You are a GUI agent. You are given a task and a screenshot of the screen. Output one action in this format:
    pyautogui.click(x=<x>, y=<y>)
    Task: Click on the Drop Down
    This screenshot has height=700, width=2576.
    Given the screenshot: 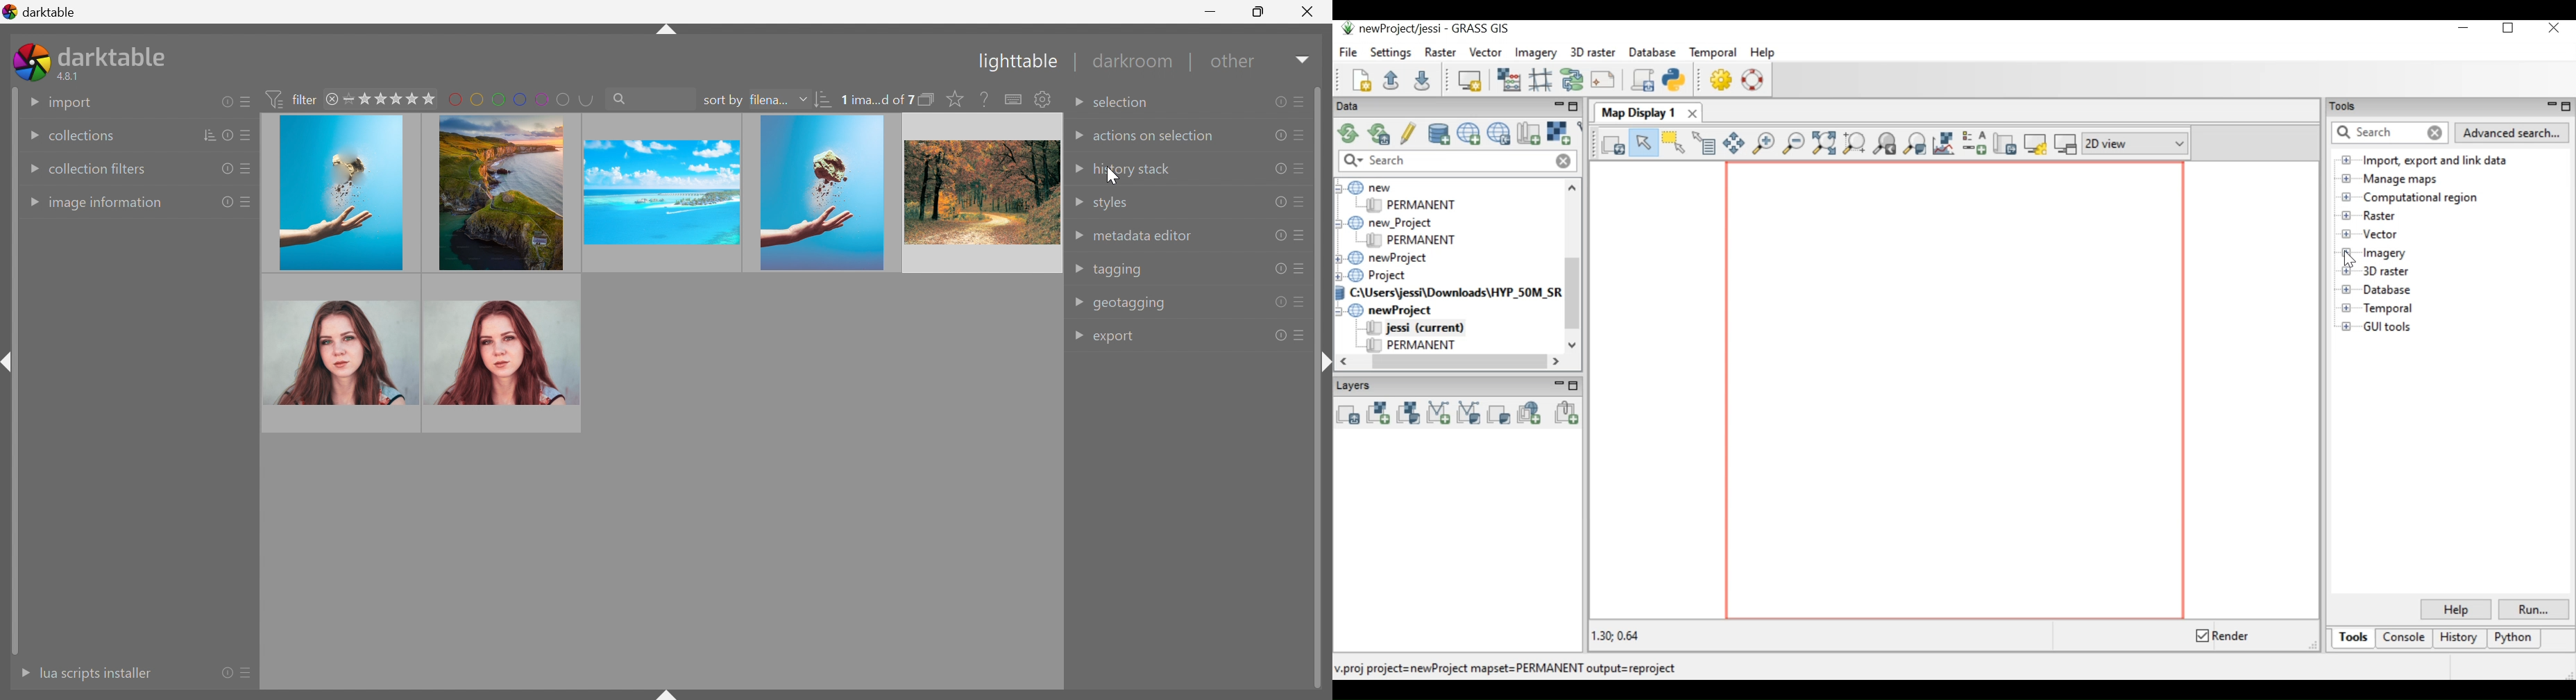 What is the action you would take?
    pyautogui.click(x=802, y=99)
    